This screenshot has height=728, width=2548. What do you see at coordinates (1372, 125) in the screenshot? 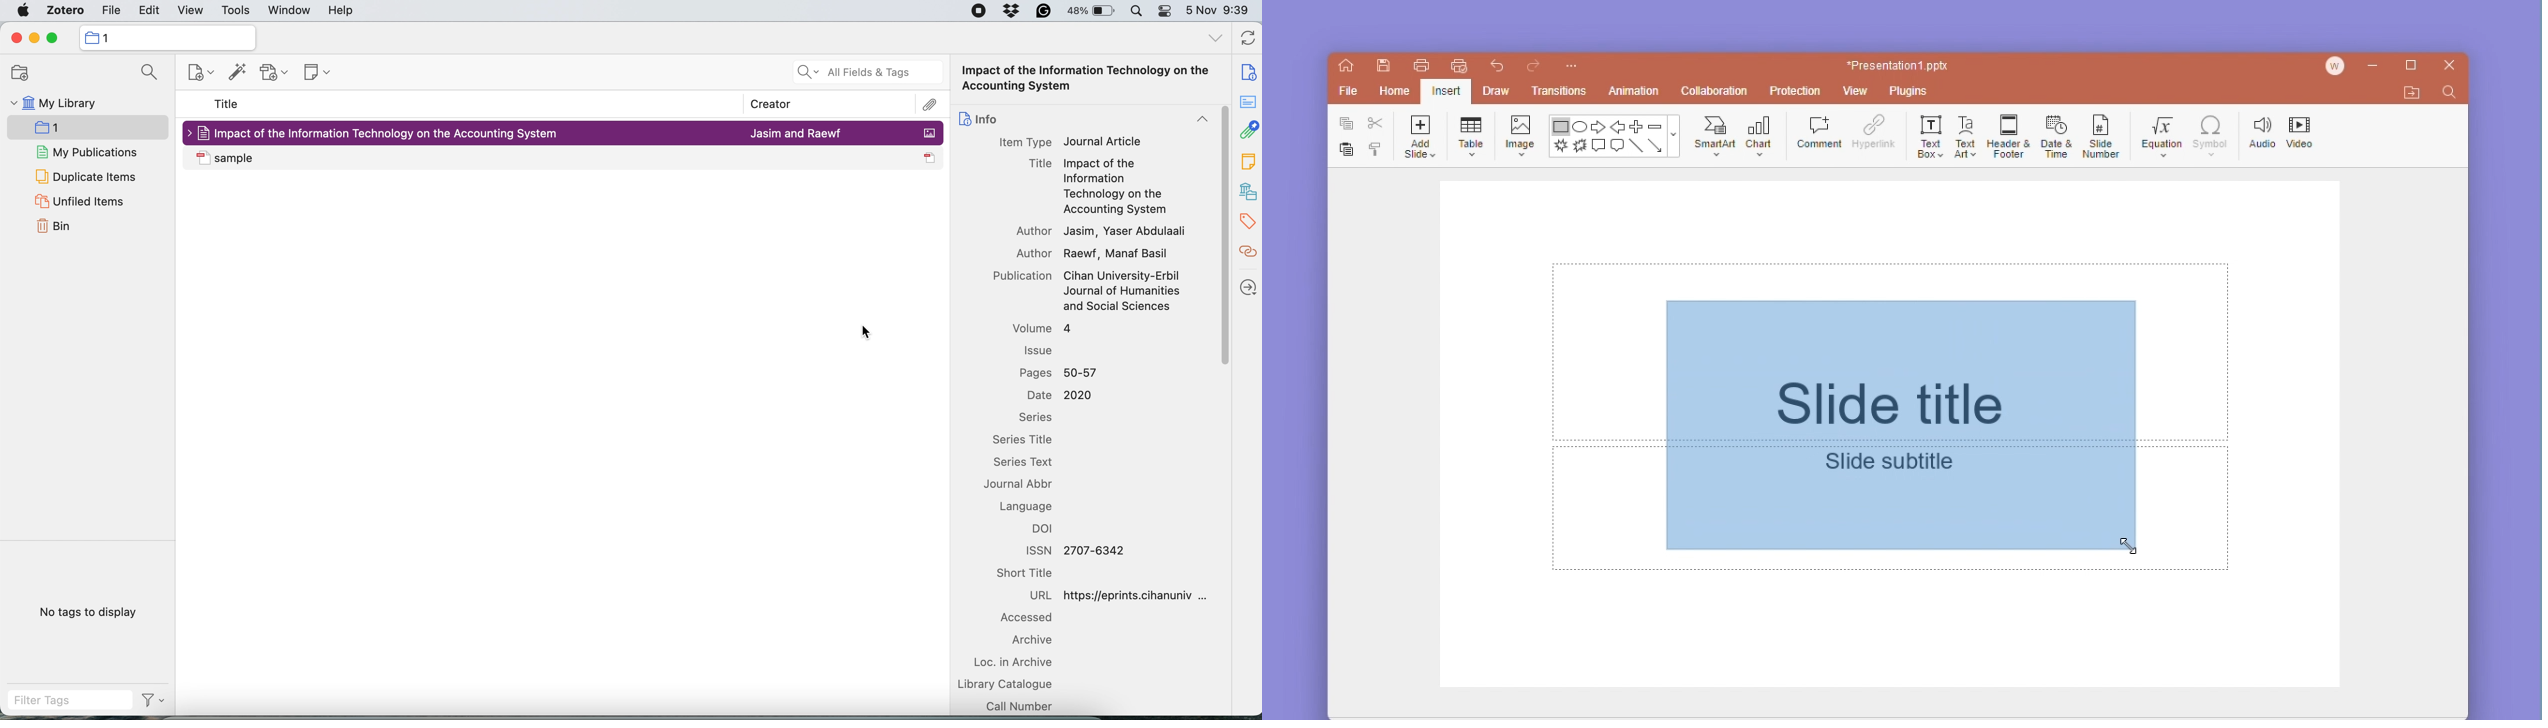
I see `cut` at bounding box center [1372, 125].